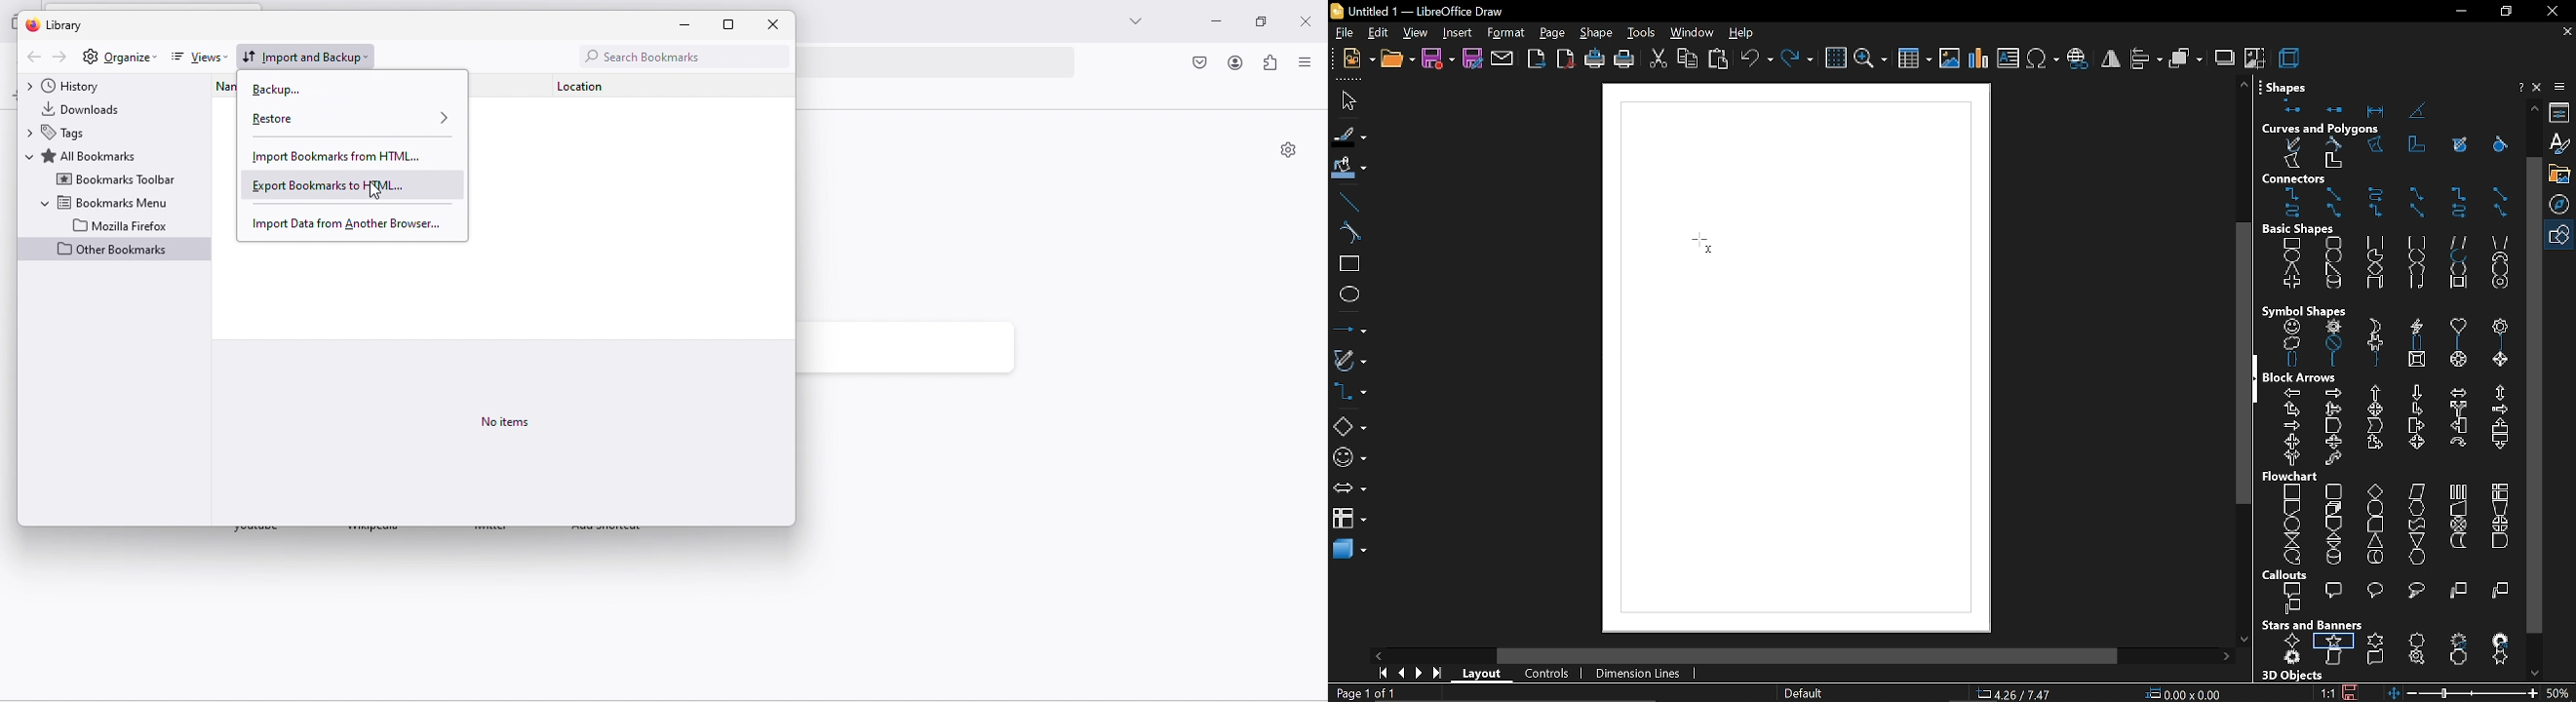 The image size is (2576, 728). What do you see at coordinates (1255, 22) in the screenshot?
I see `maximize` at bounding box center [1255, 22].